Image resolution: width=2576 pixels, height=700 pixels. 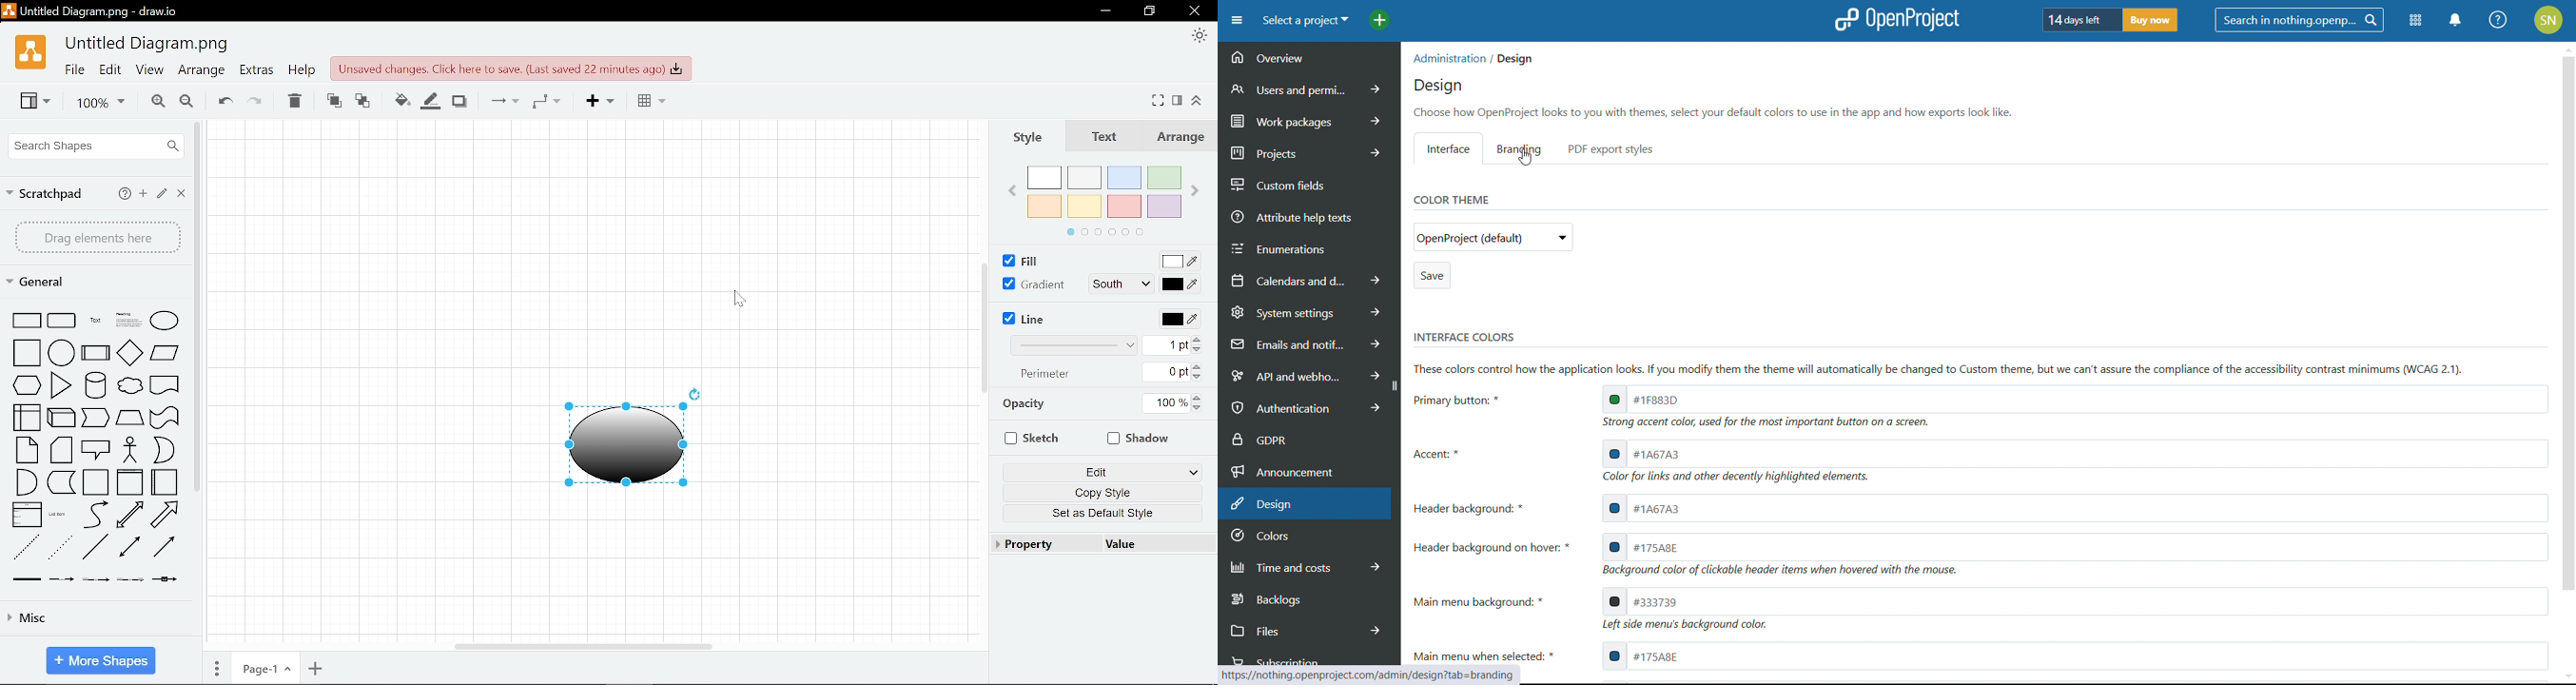 What do you see at coordinates (1100, 516) in the screenshot?
I see `Set as an Default ` at bounding box center [1100, 516].